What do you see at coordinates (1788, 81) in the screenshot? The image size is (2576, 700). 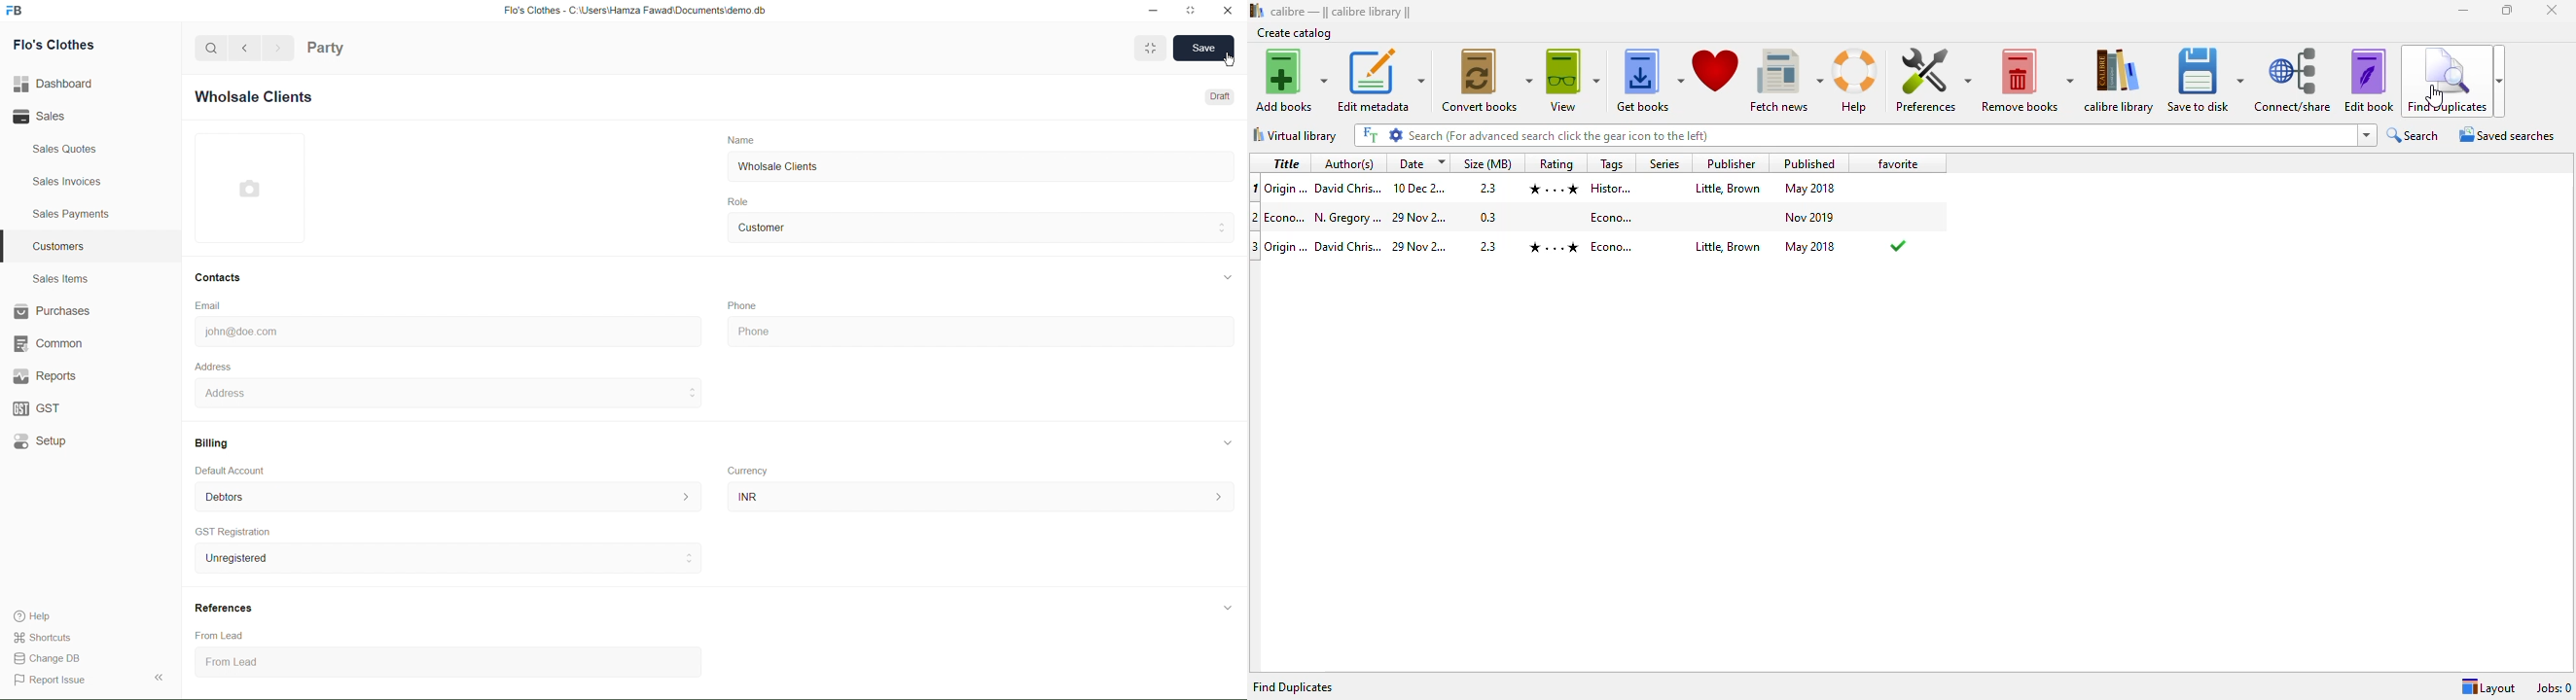 I see `fetch news` at bounding box center [1788, 81].